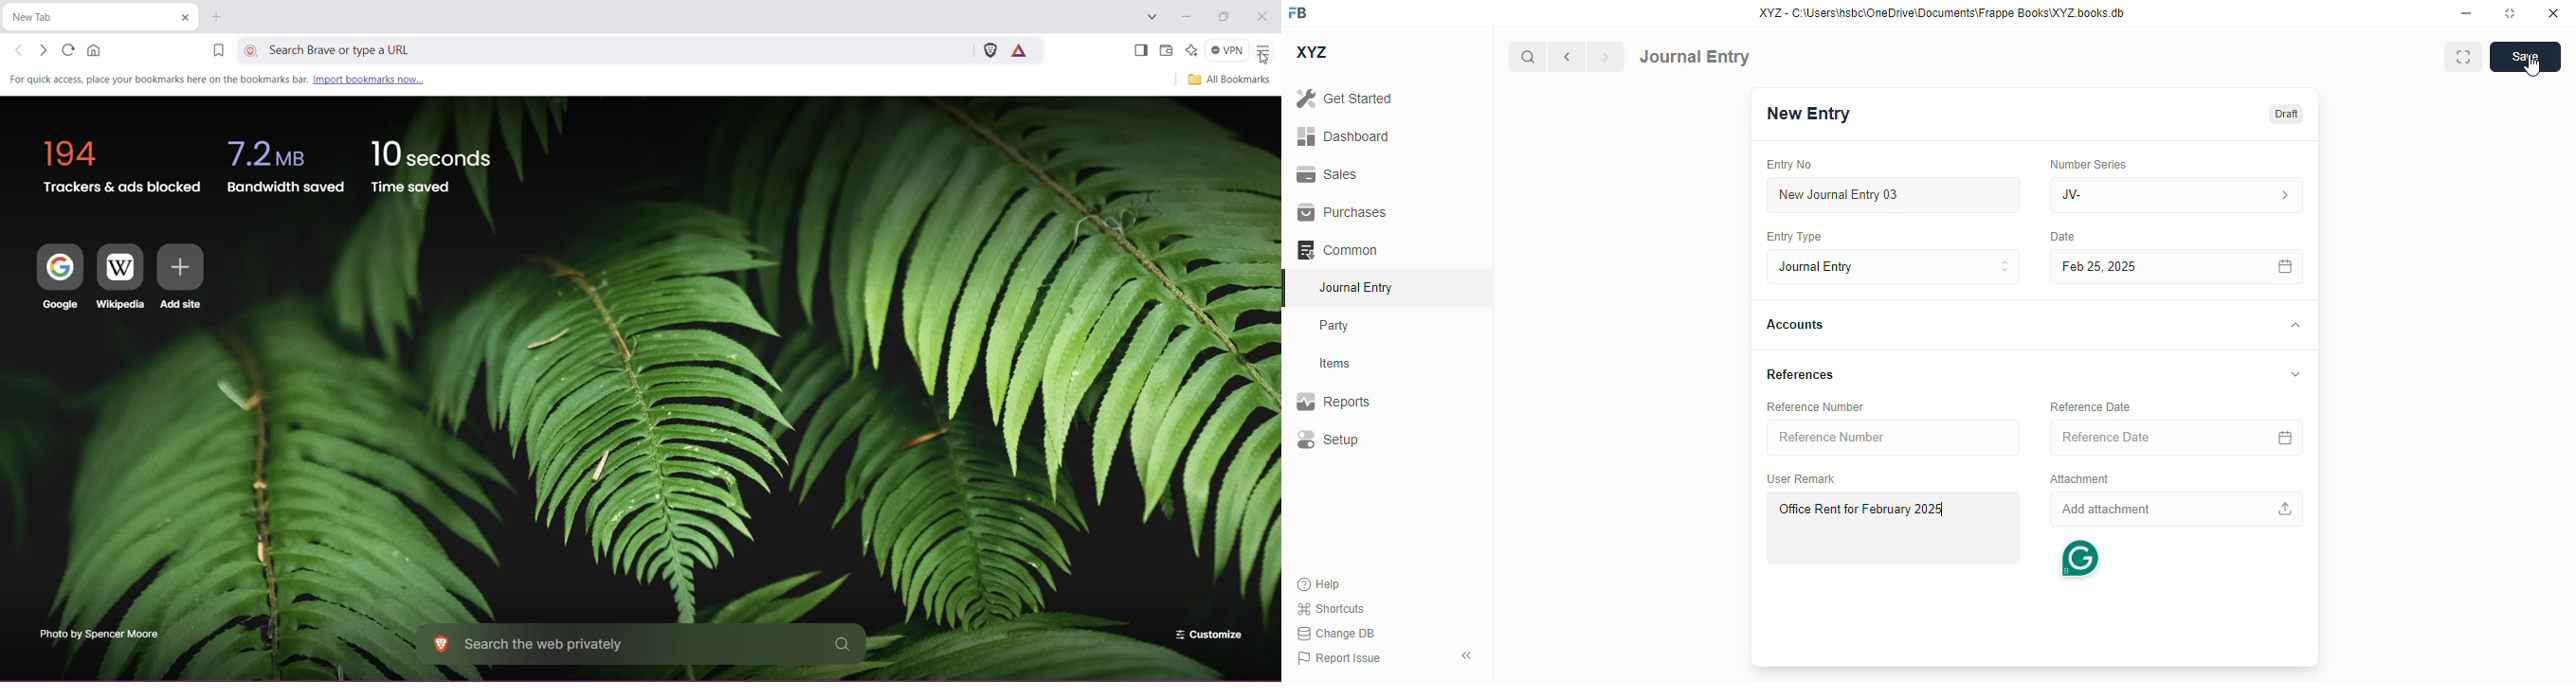 The width and height of the screenshot is (2576, 700). I want to click on toggle sidebar, so click(1468, 655).